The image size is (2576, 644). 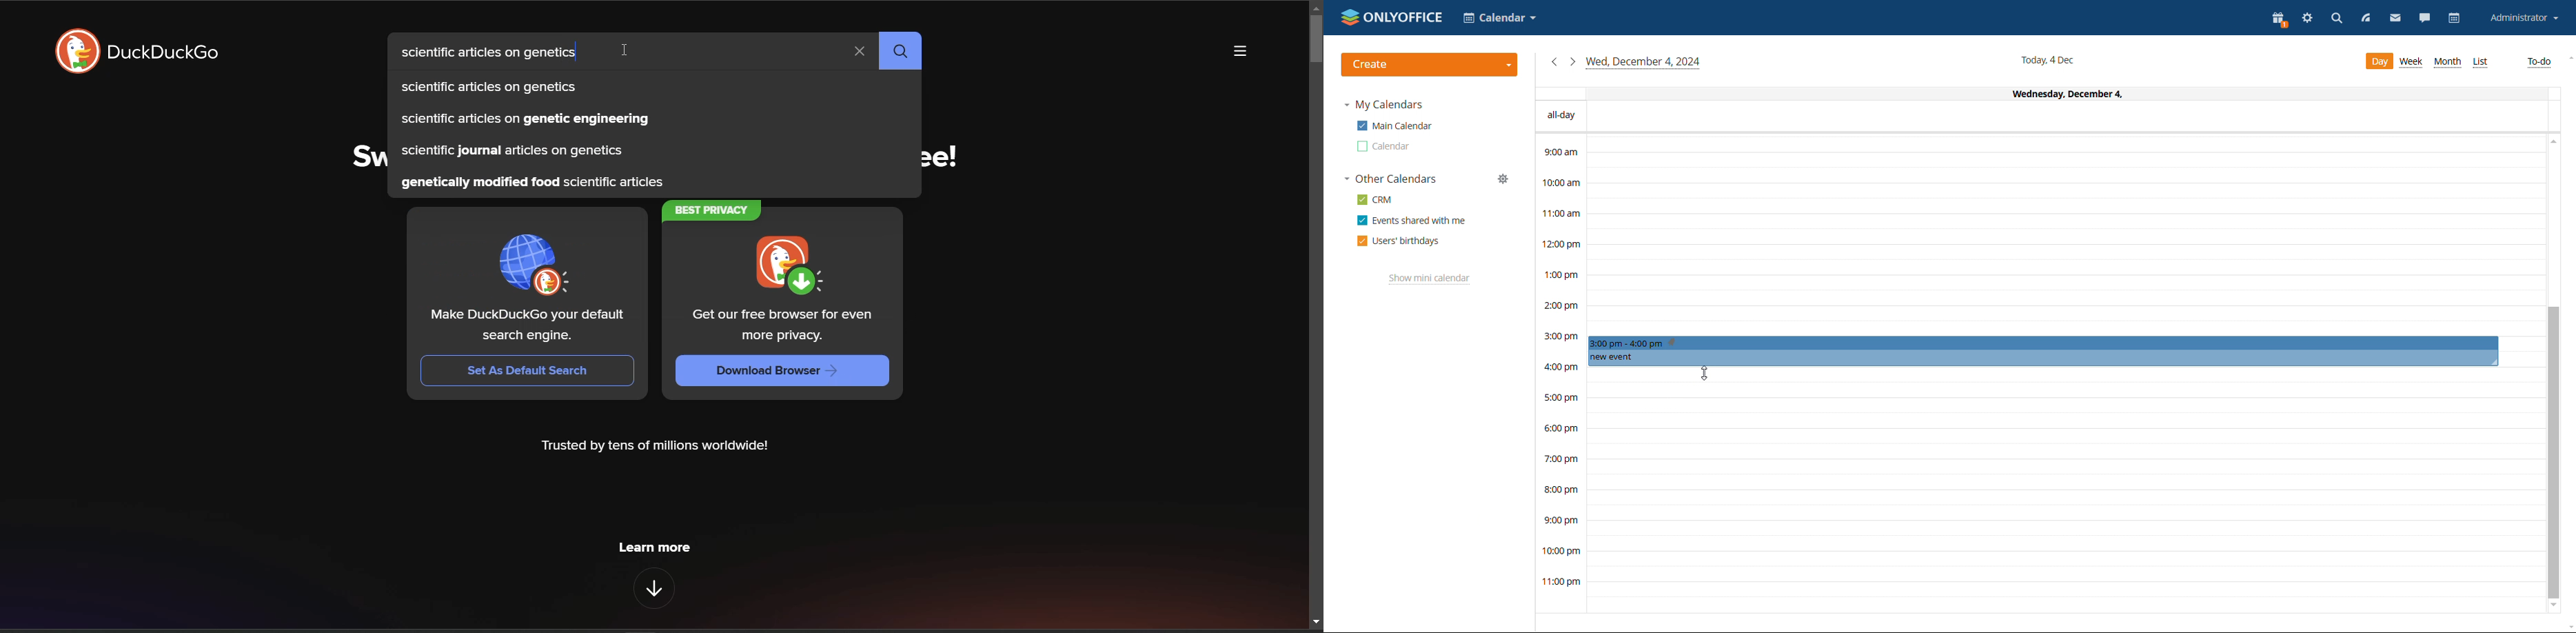 What do you see at coordinates (1560, 373) in the screenshot?
I see `timeline` at bounding box center [1560, 373].